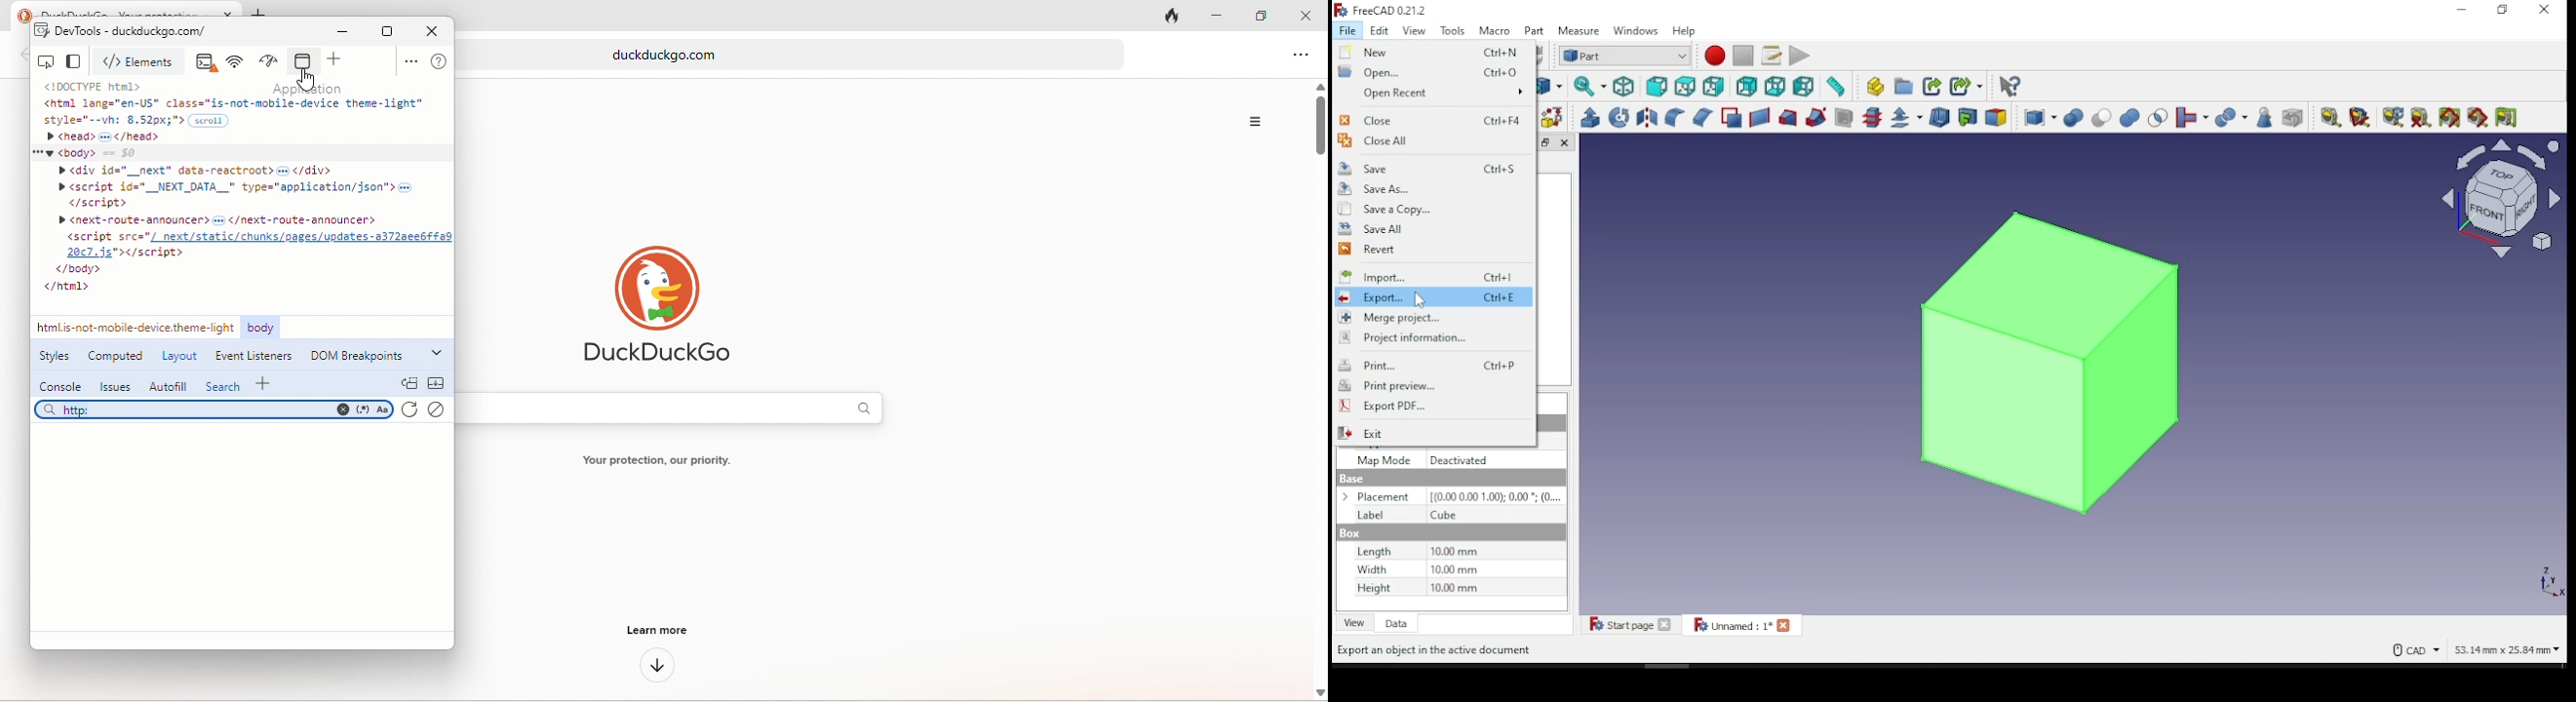 This screenshot has width=2576, height=728. I want to click on change view, so click(82, 63).